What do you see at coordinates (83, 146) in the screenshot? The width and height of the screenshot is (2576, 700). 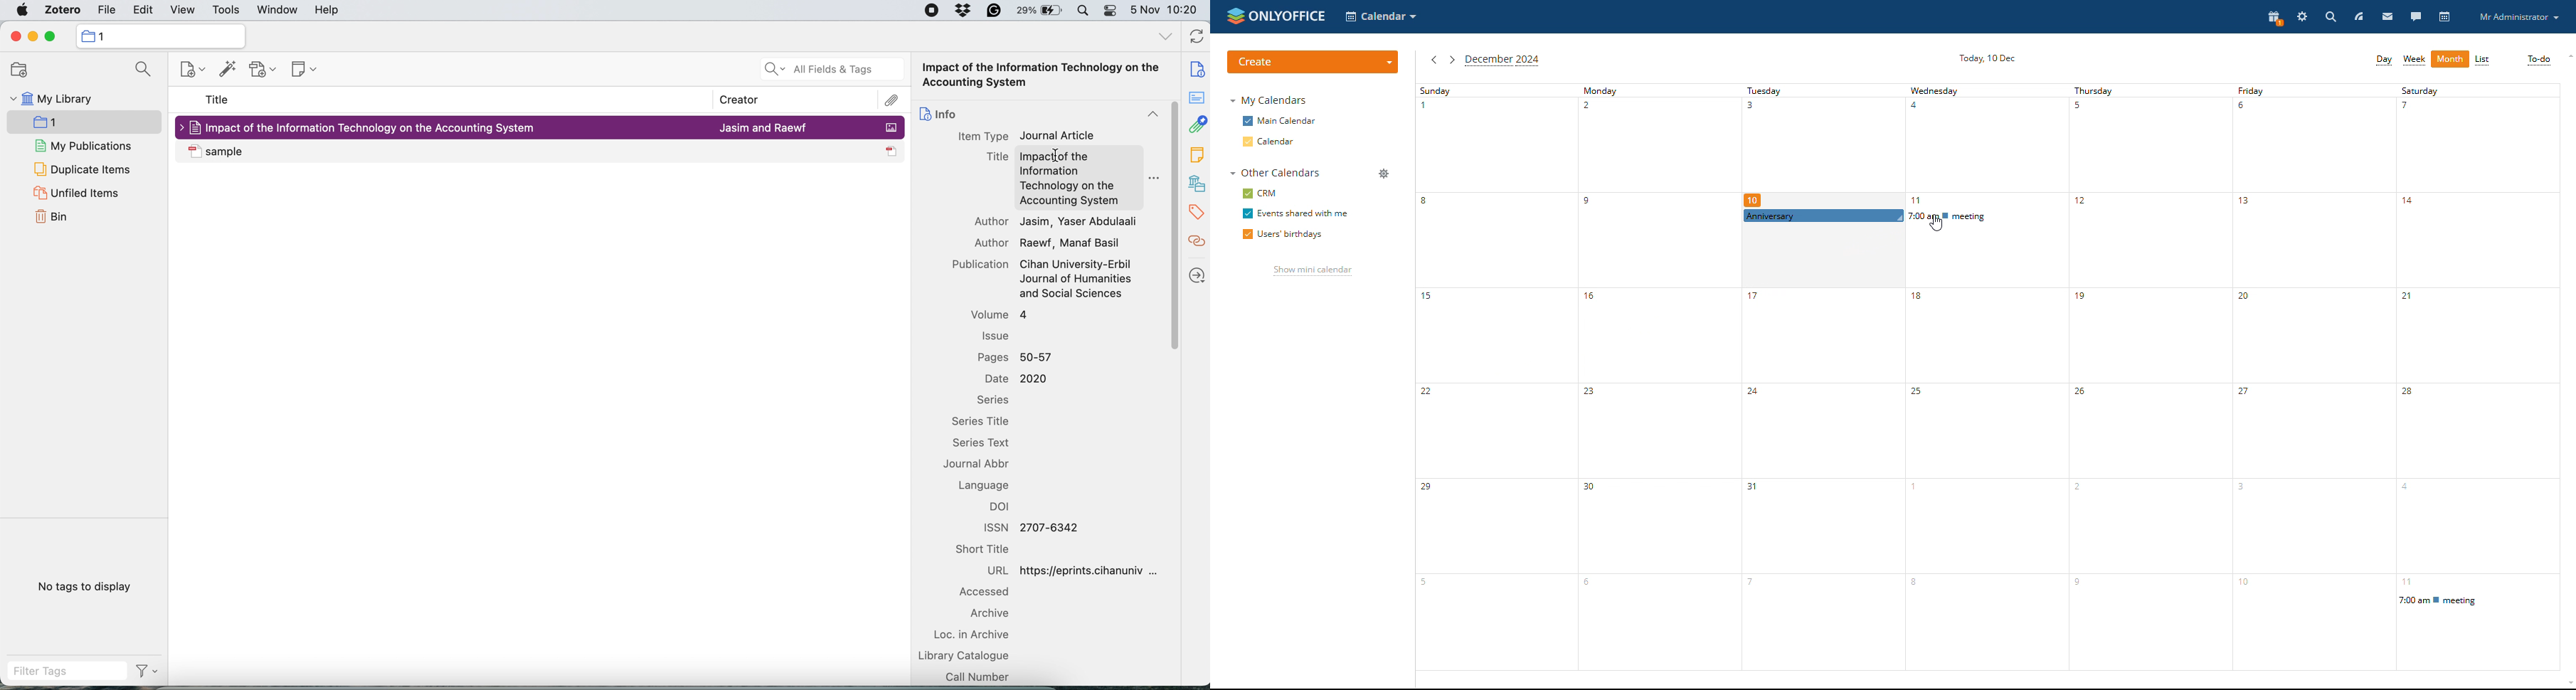 I see `my publications` at bounding box center [83, 146].